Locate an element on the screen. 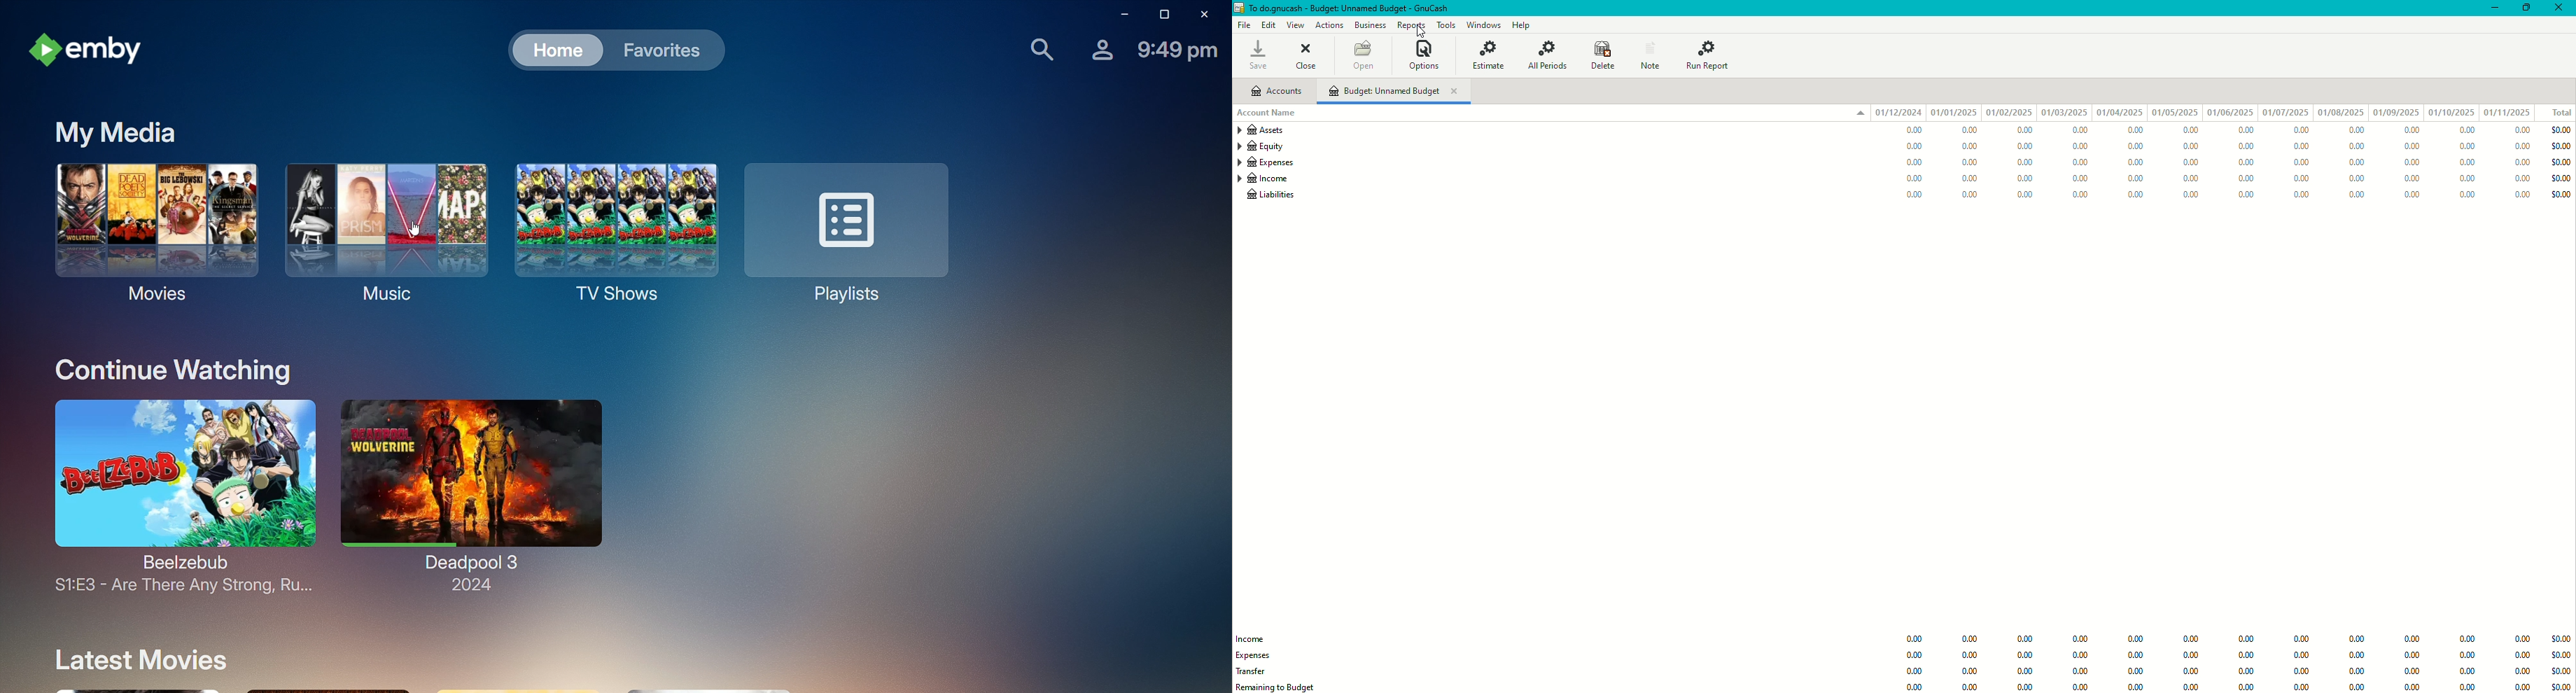  0.00 is located at coordinates (2414, 148).